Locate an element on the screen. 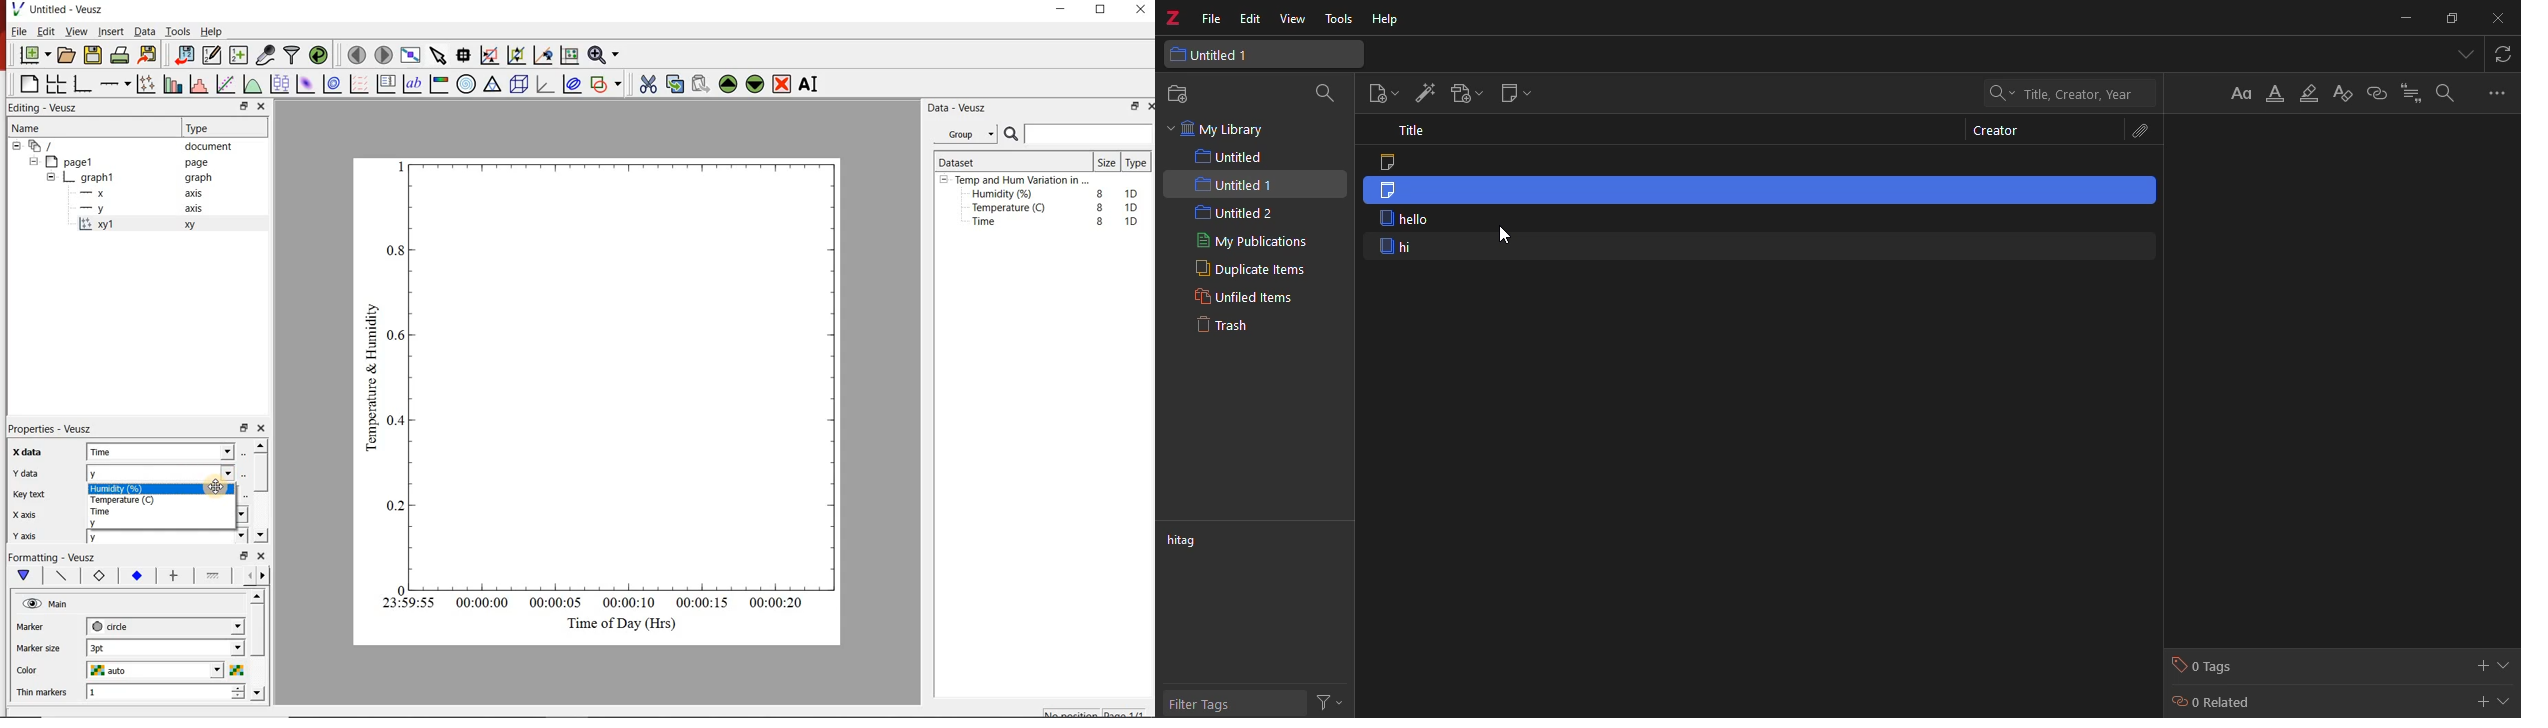  creator is located at coordinates (1997, 130).